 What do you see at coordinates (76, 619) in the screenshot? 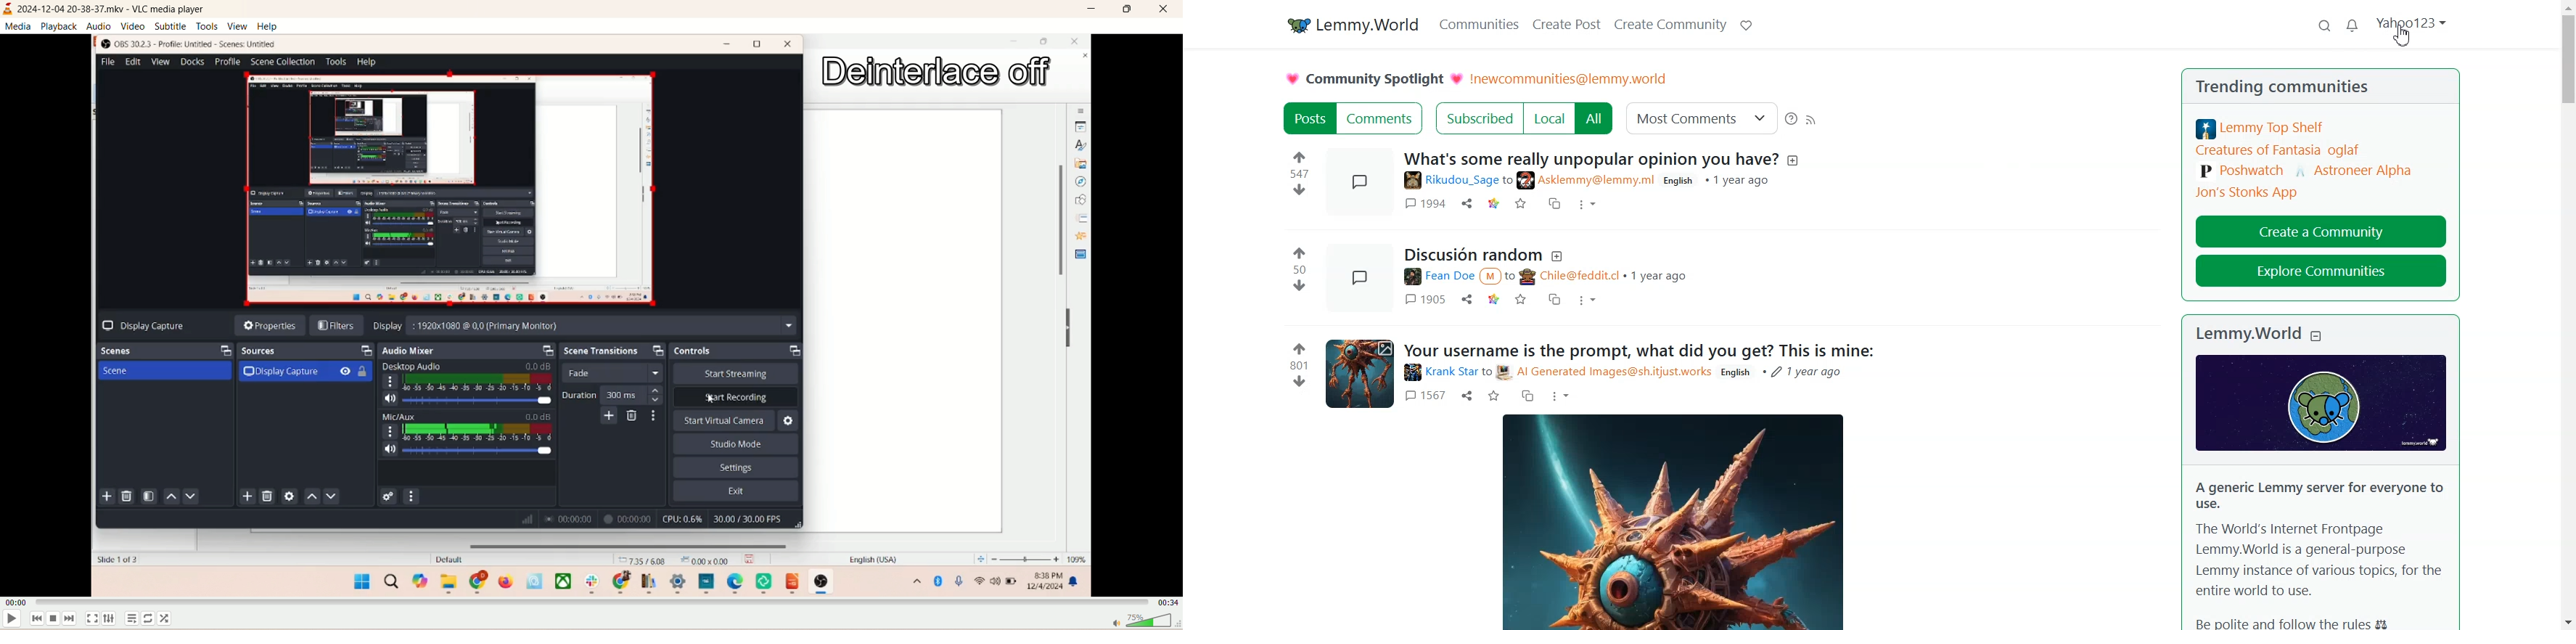
I see `next` at bounding box center [76, 619].